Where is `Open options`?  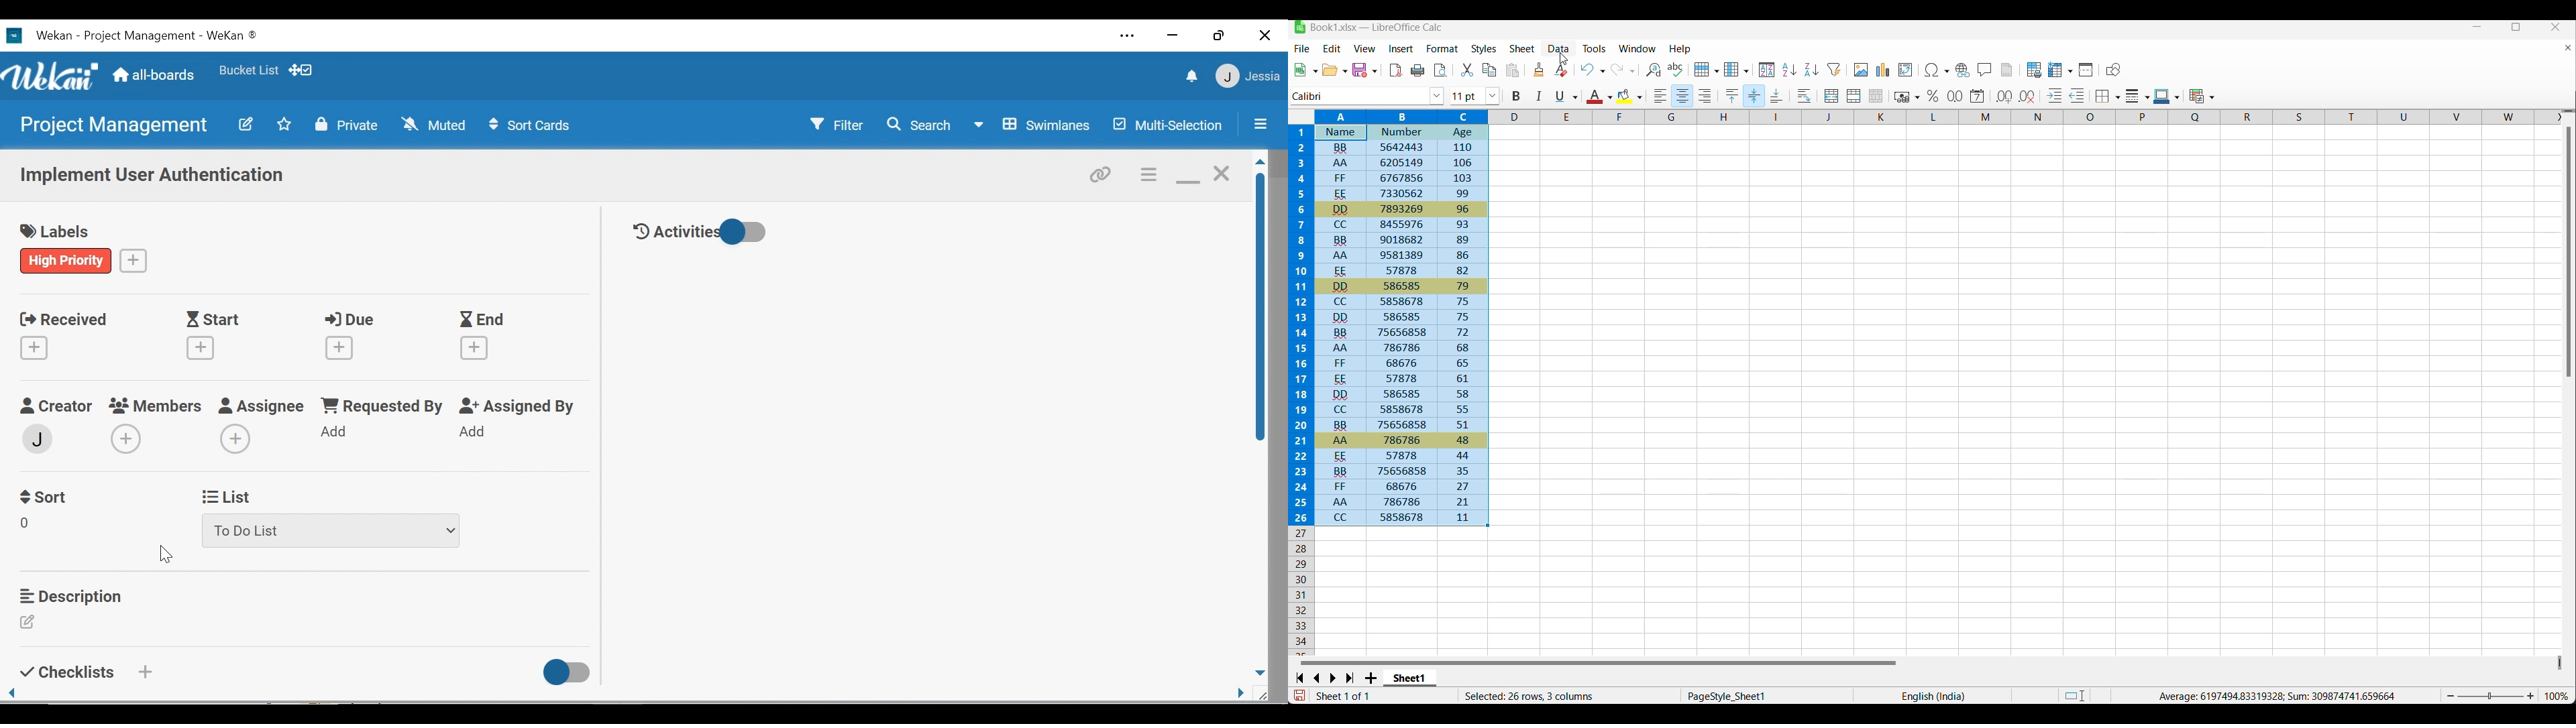 Open options is located at coordinates (1334, 70).